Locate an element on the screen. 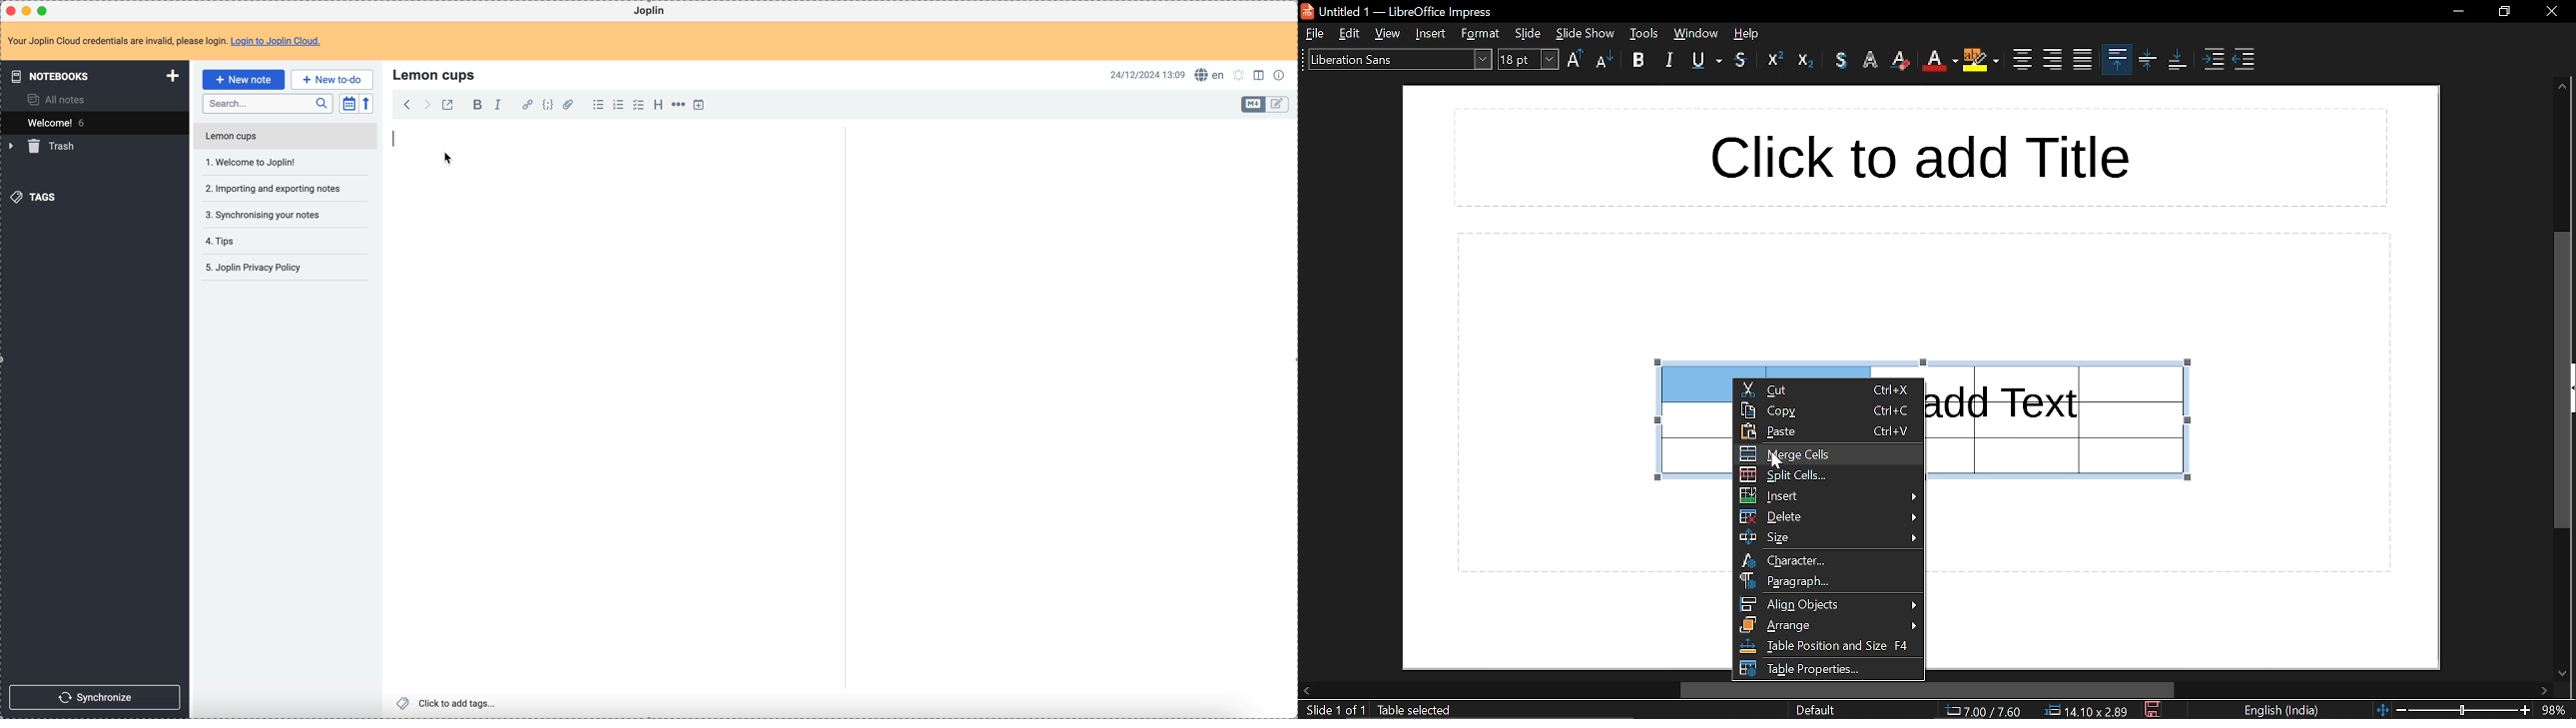 The image size is (2576, 728). italic is located at coordinates (498, 104).